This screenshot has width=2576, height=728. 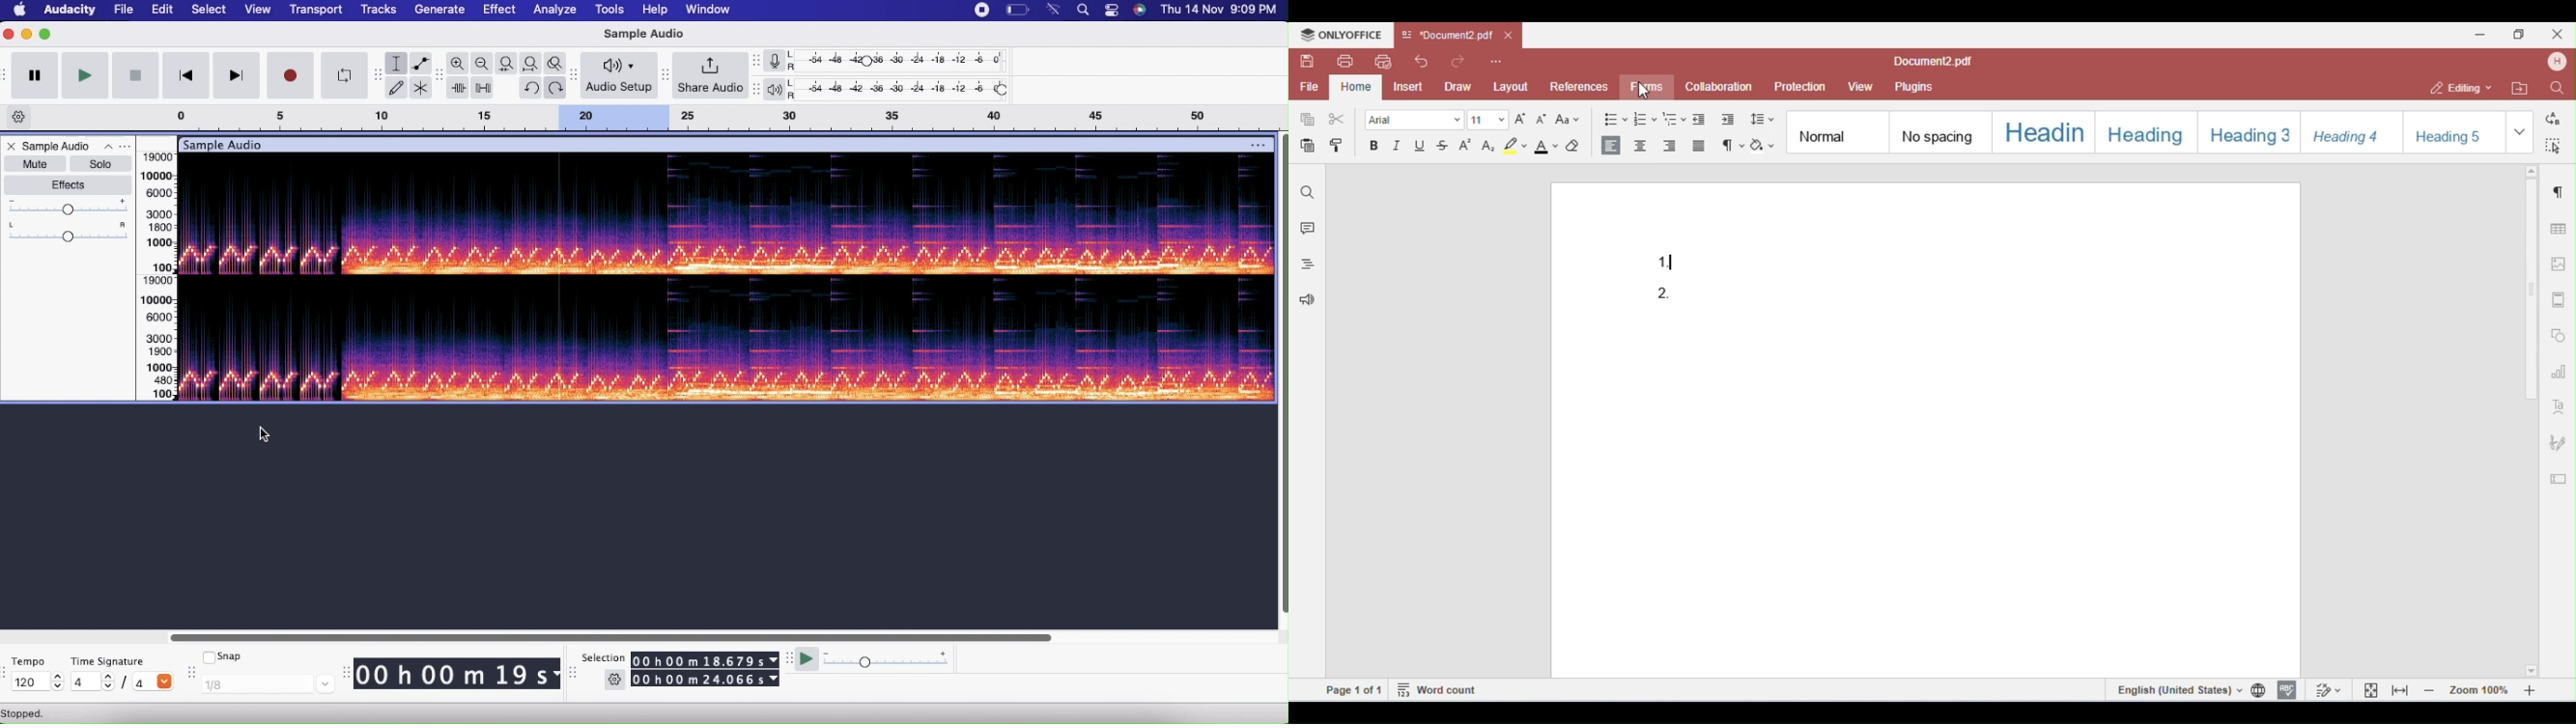 I want to click on spotlight, so click(x=1085, y=10).